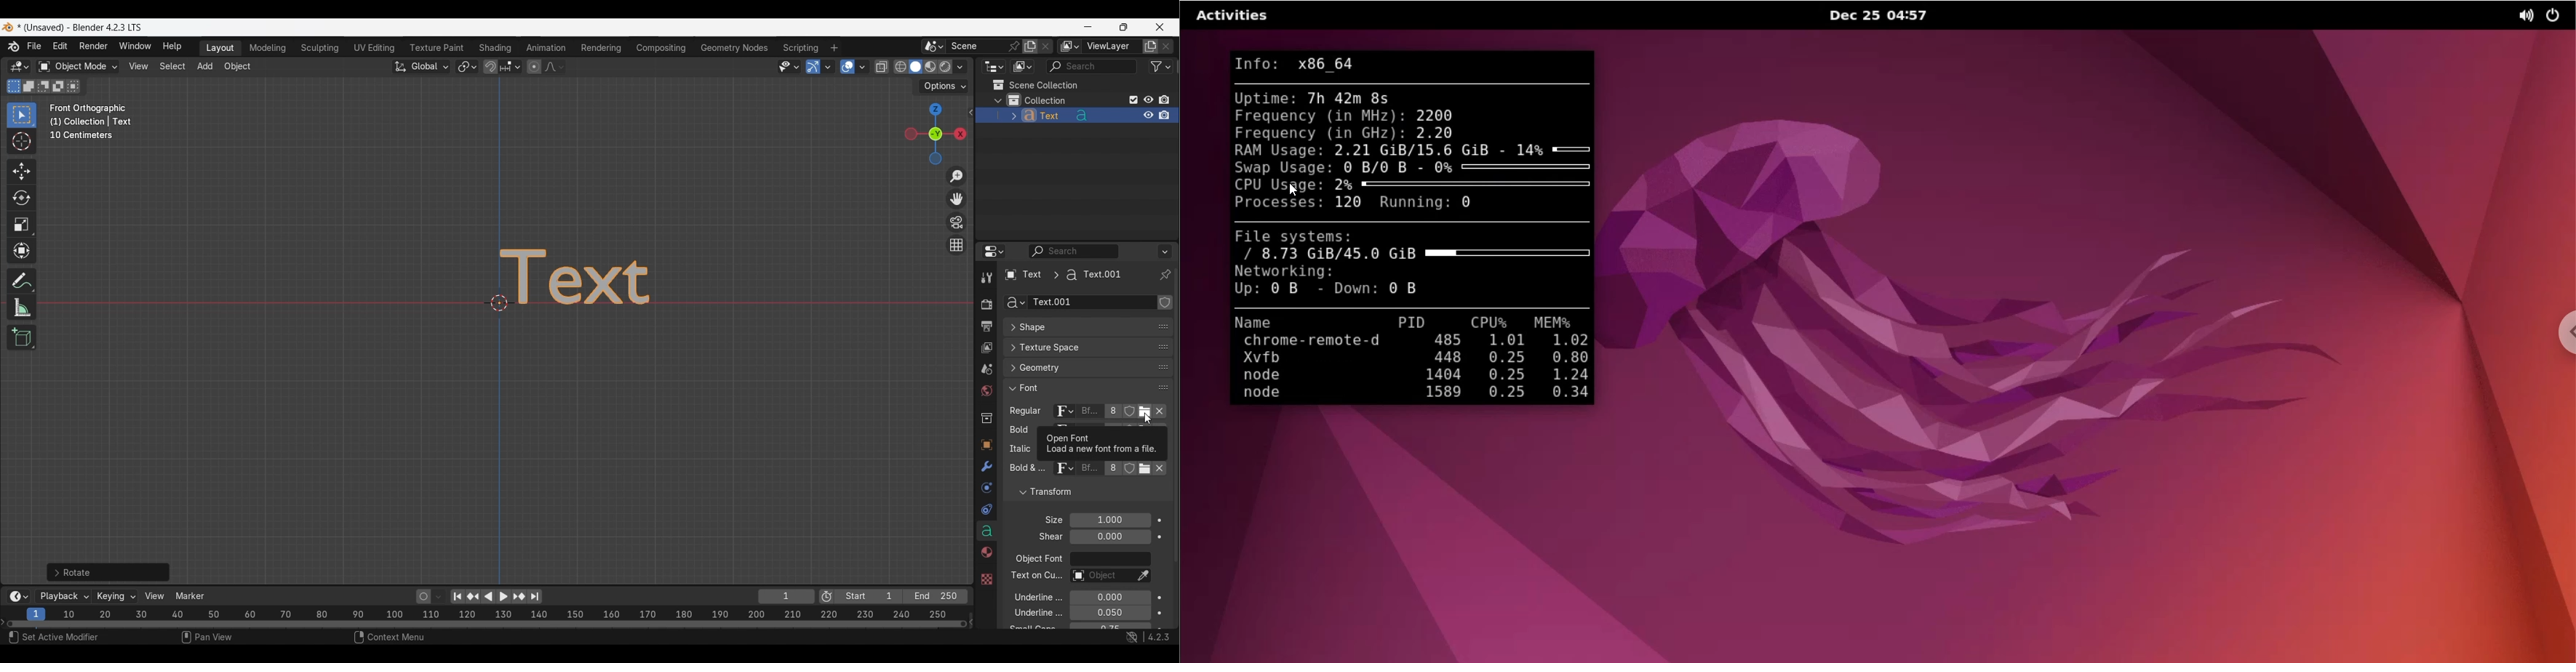 The height and width of the screenshot is (672, 2576). What do you see at coordinates (135, 47) in the screenshot?
I see `Window menu` at bounding box center [135, 47].